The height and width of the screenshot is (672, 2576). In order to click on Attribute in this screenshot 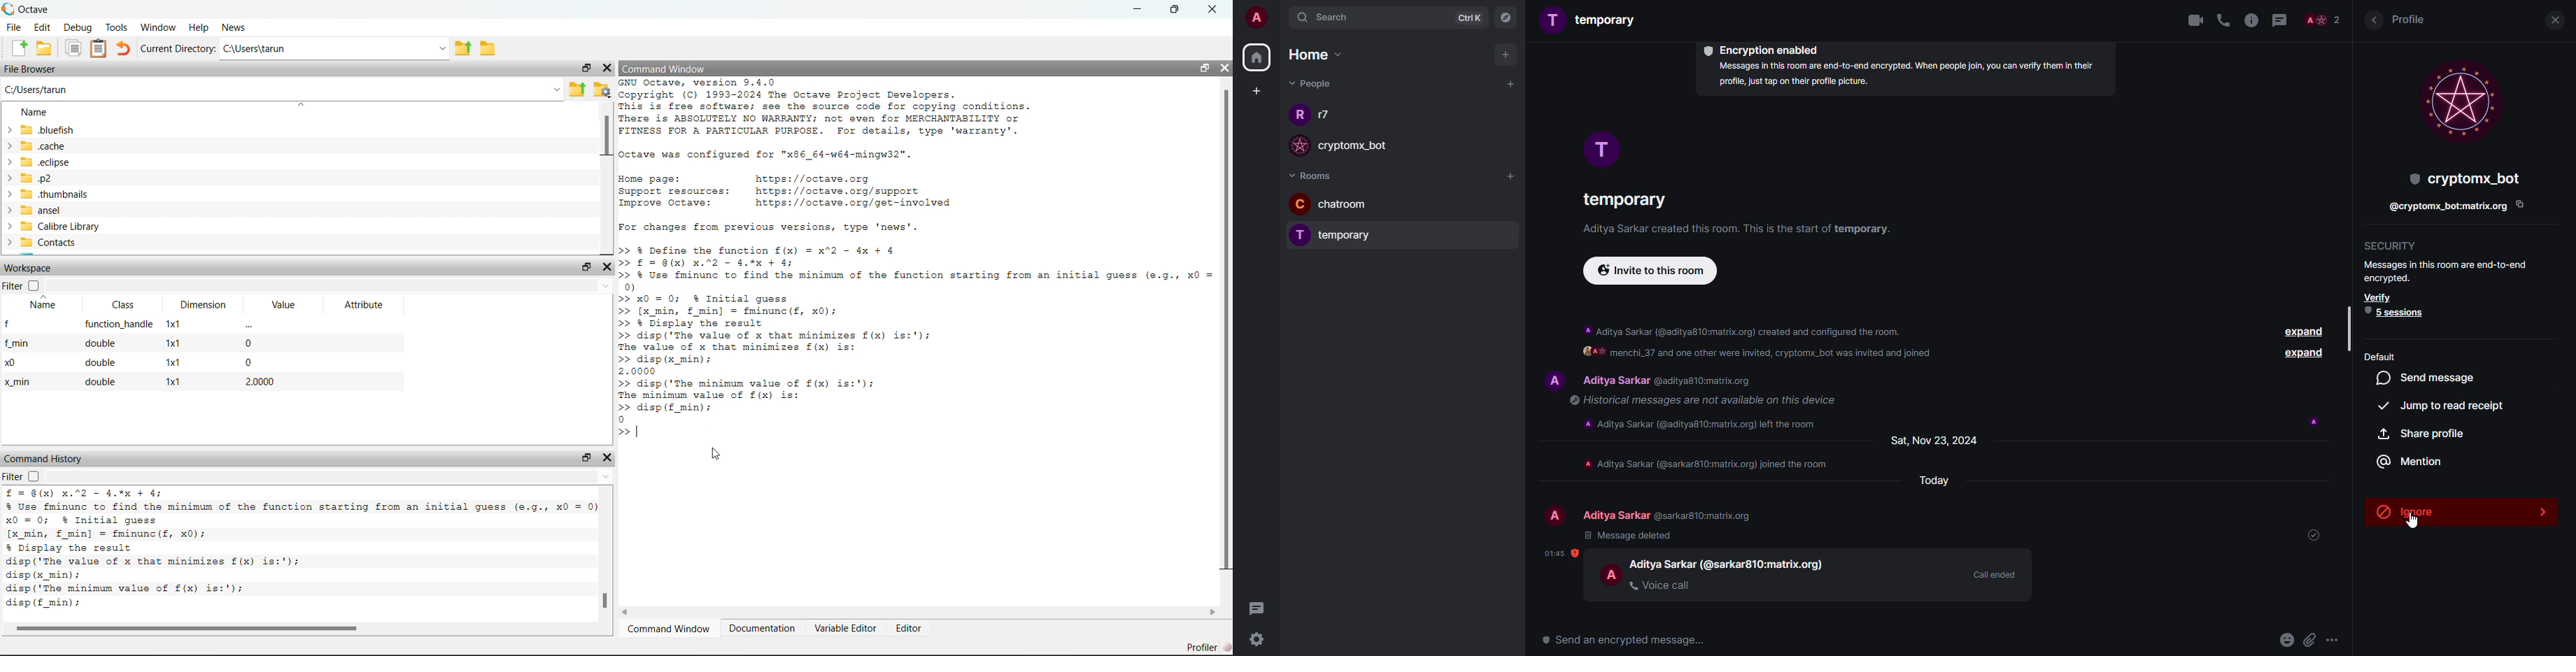, I will do `click(363, 304)`.